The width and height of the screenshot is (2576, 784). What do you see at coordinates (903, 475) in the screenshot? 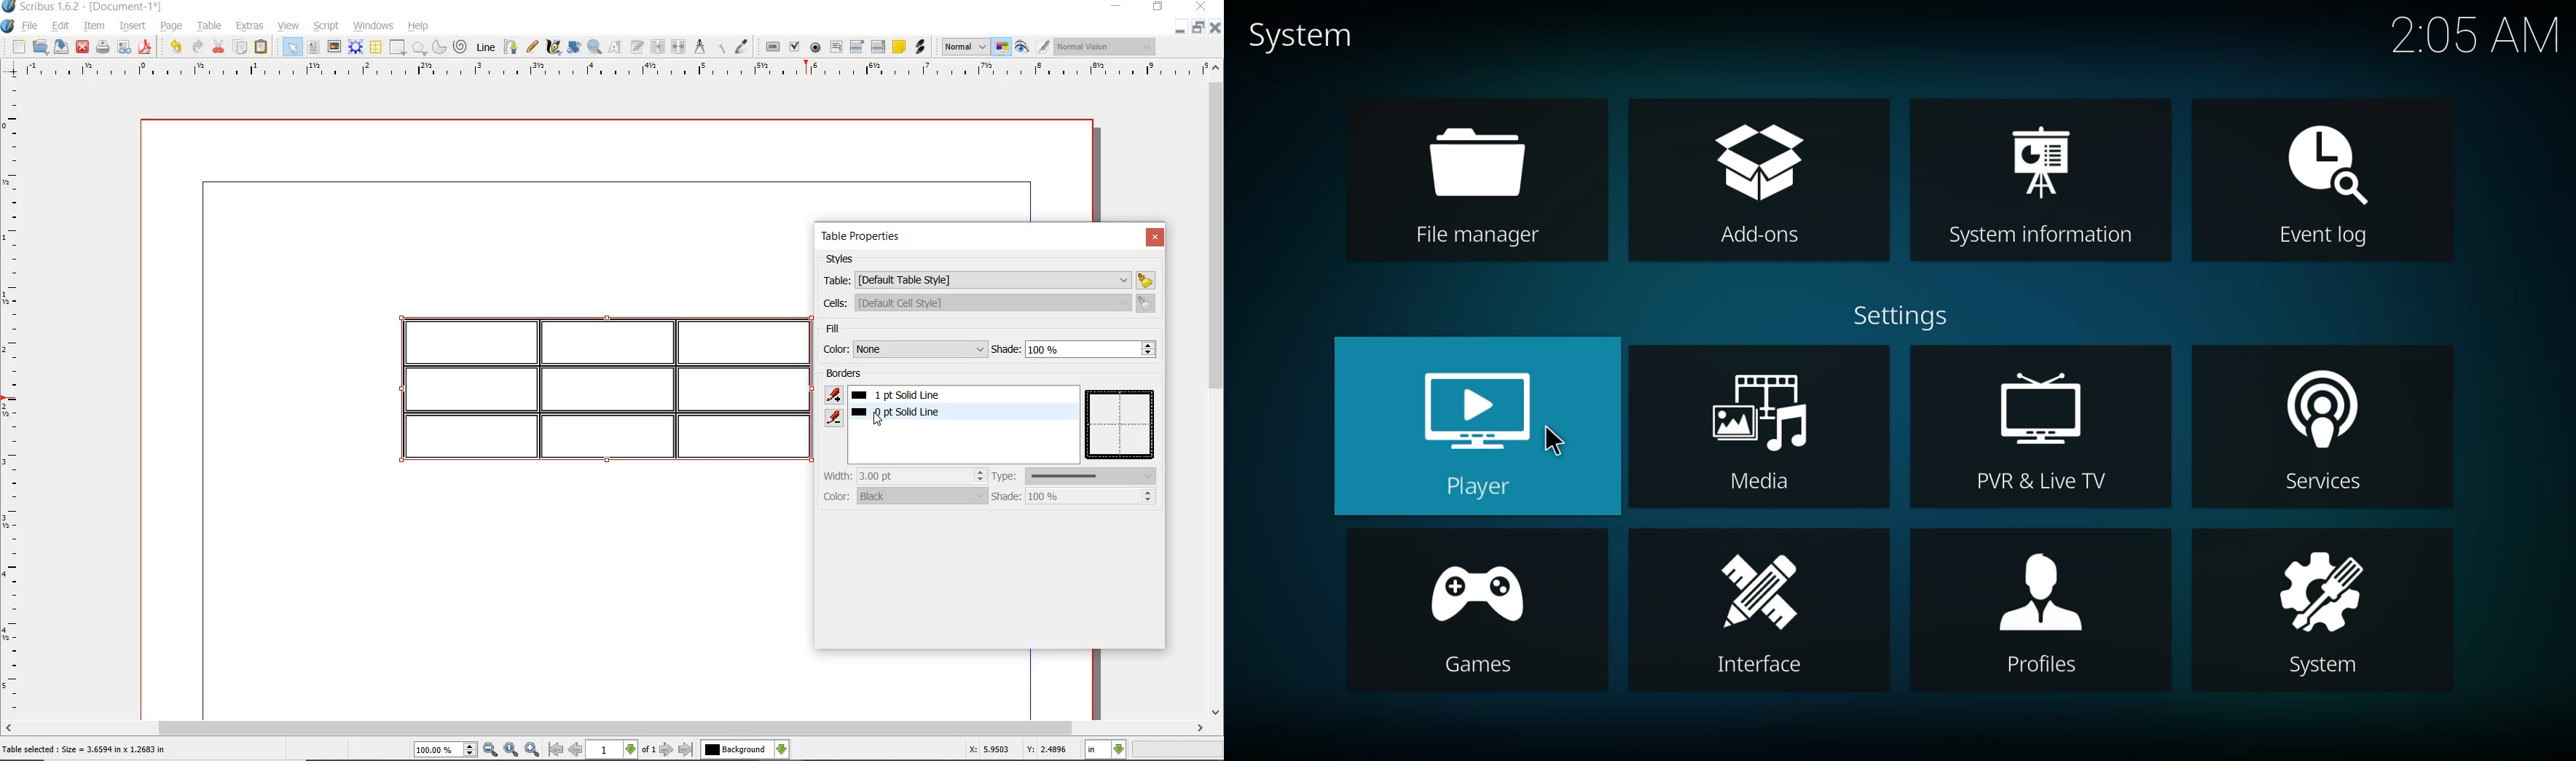
I see `width` at bounding box center [903, 475].